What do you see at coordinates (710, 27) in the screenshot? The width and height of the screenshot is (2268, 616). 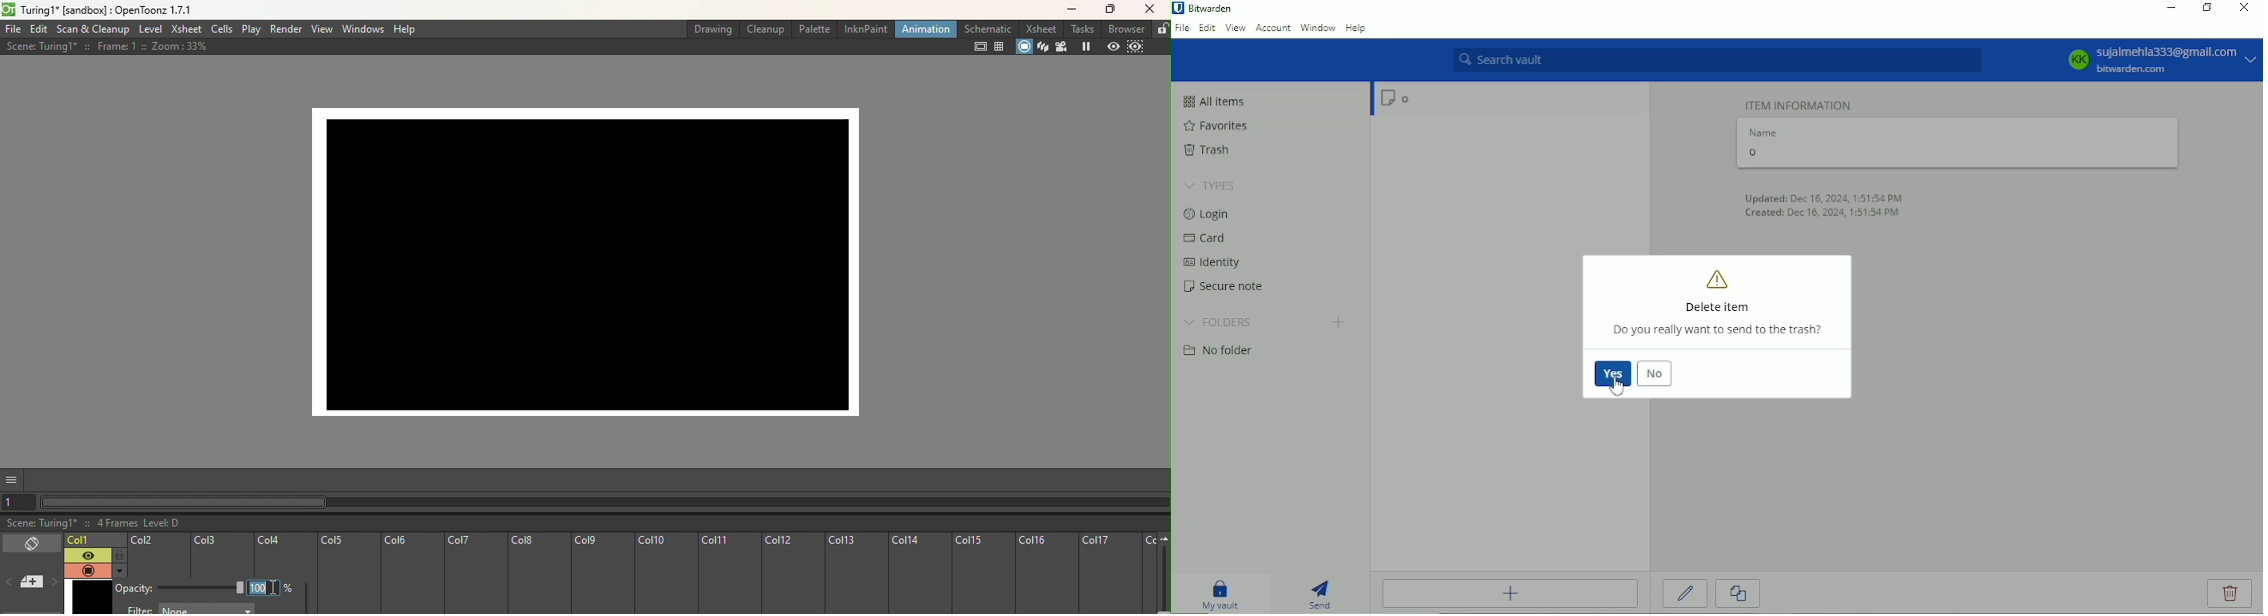 I see `Drawing` at bounding box center [710, 27].